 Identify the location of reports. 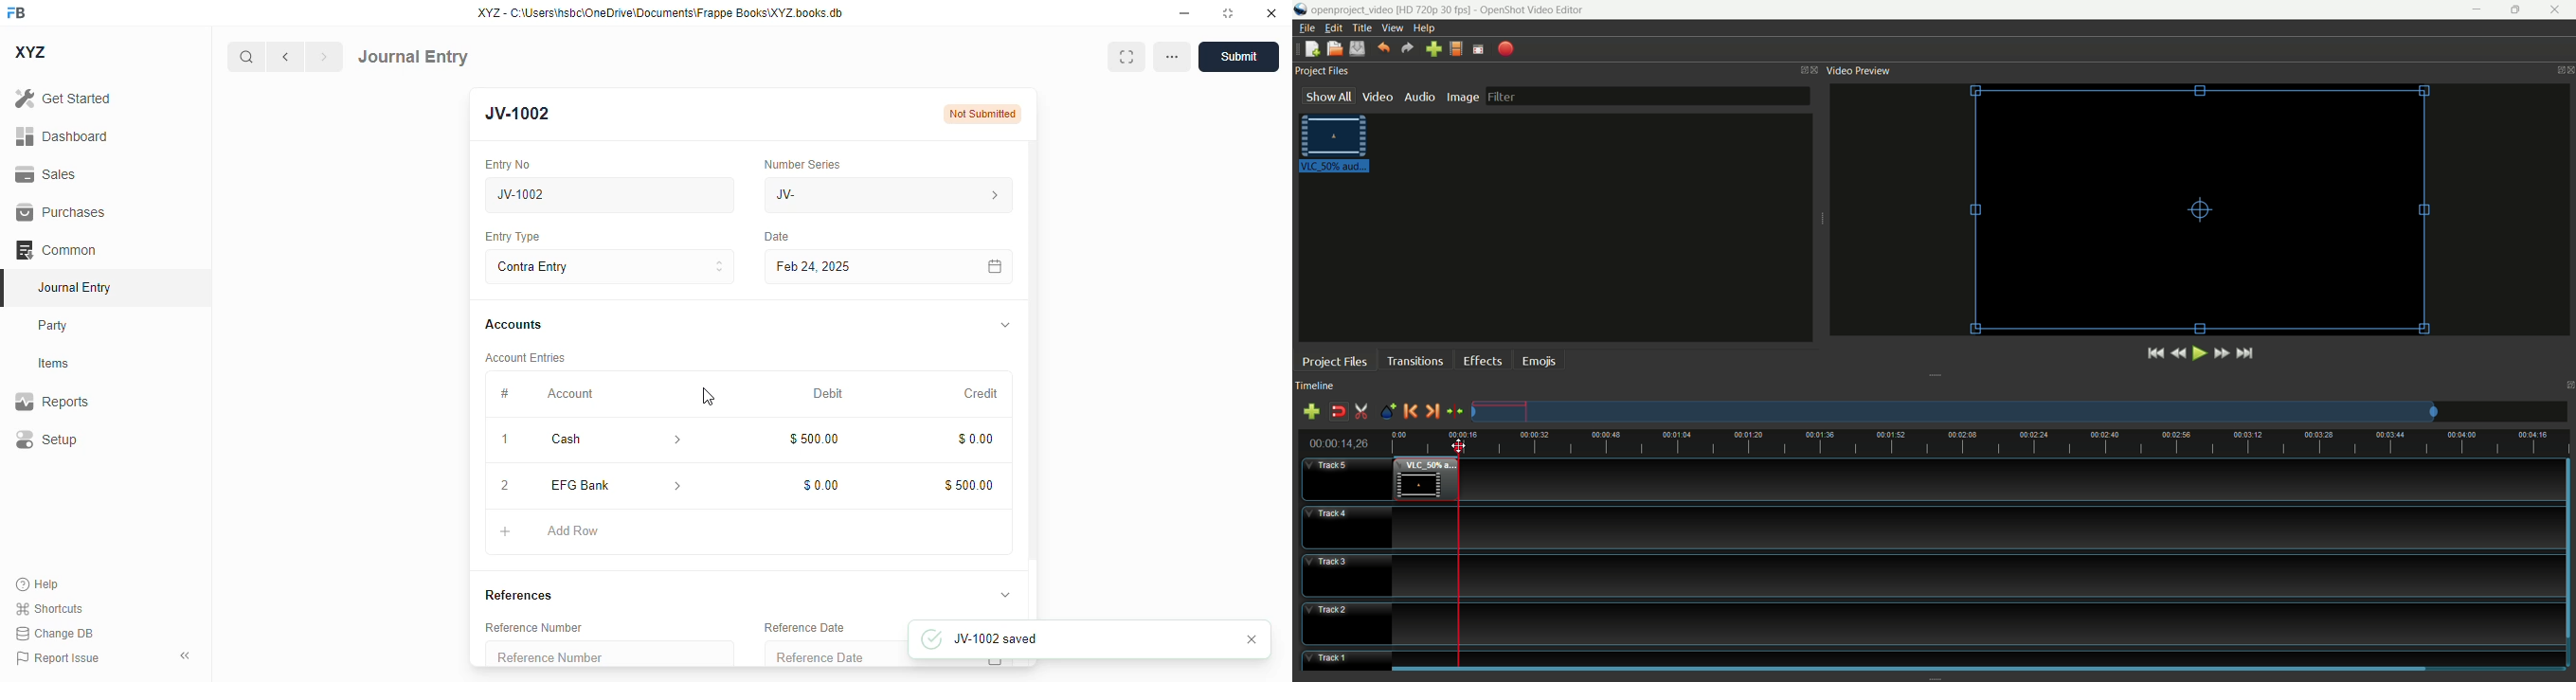
(52, 401).